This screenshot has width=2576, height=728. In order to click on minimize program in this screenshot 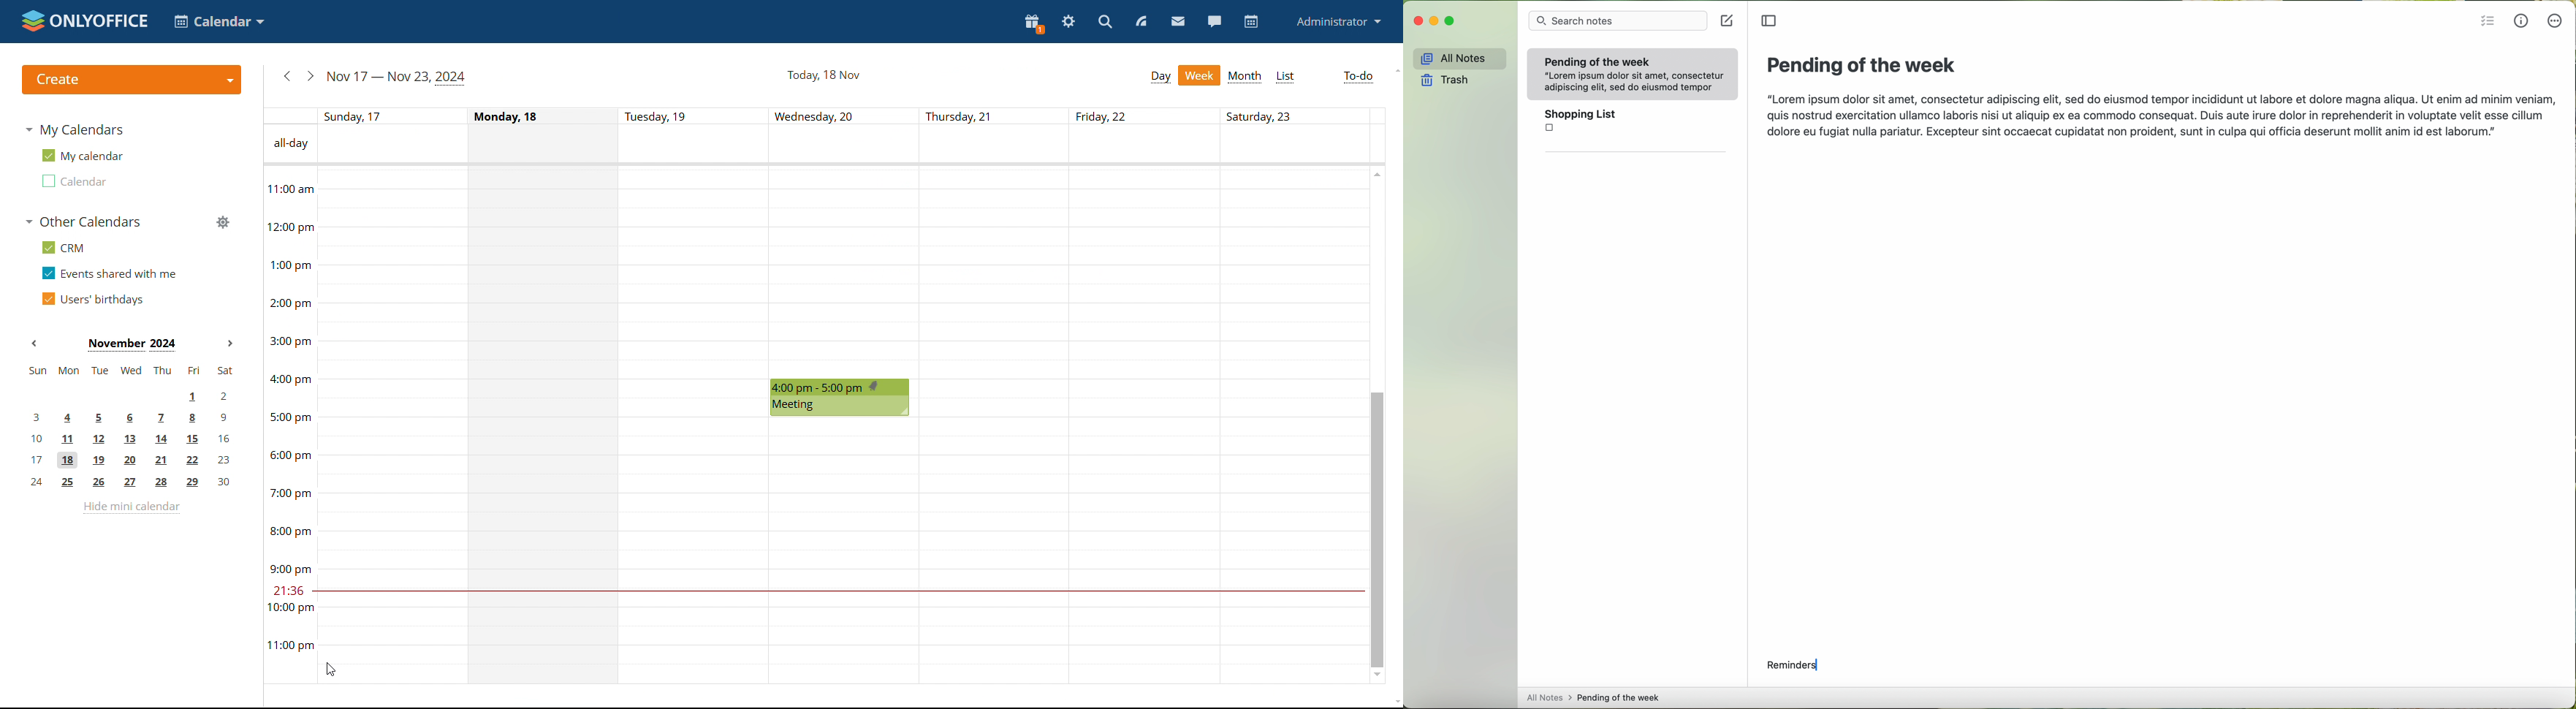, I will do `click(1434, 22)`.